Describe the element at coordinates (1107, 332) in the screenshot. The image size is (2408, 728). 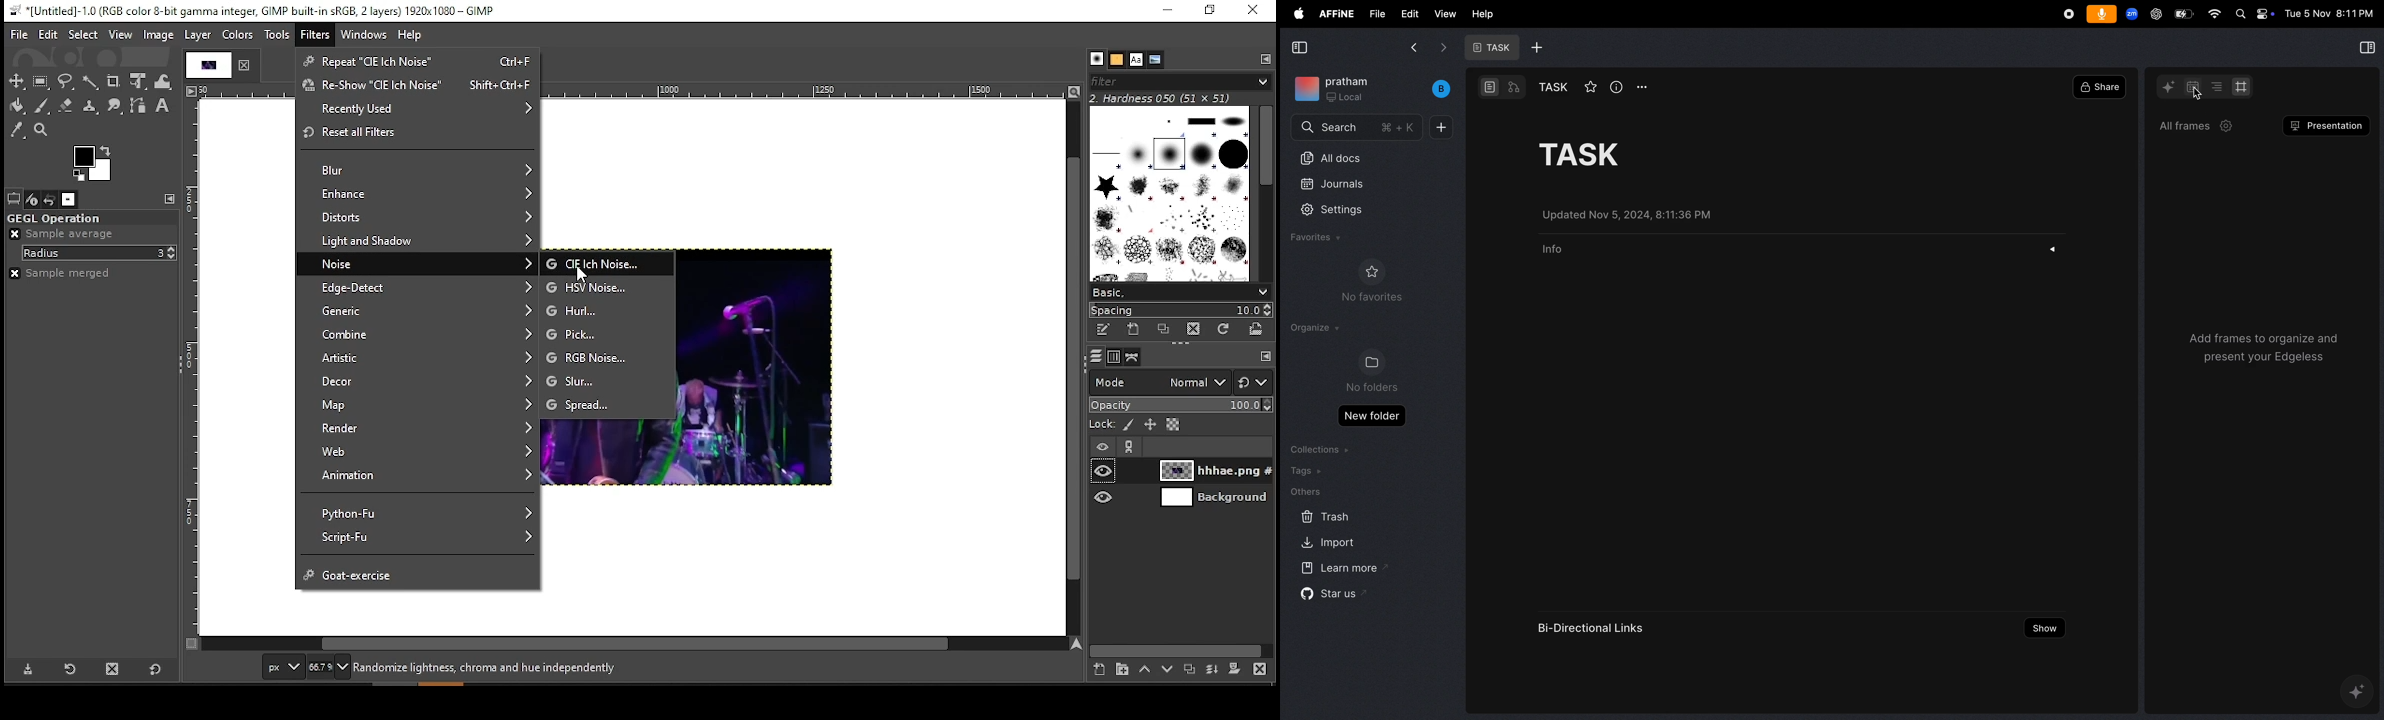
I see `edit this brush` at that location.